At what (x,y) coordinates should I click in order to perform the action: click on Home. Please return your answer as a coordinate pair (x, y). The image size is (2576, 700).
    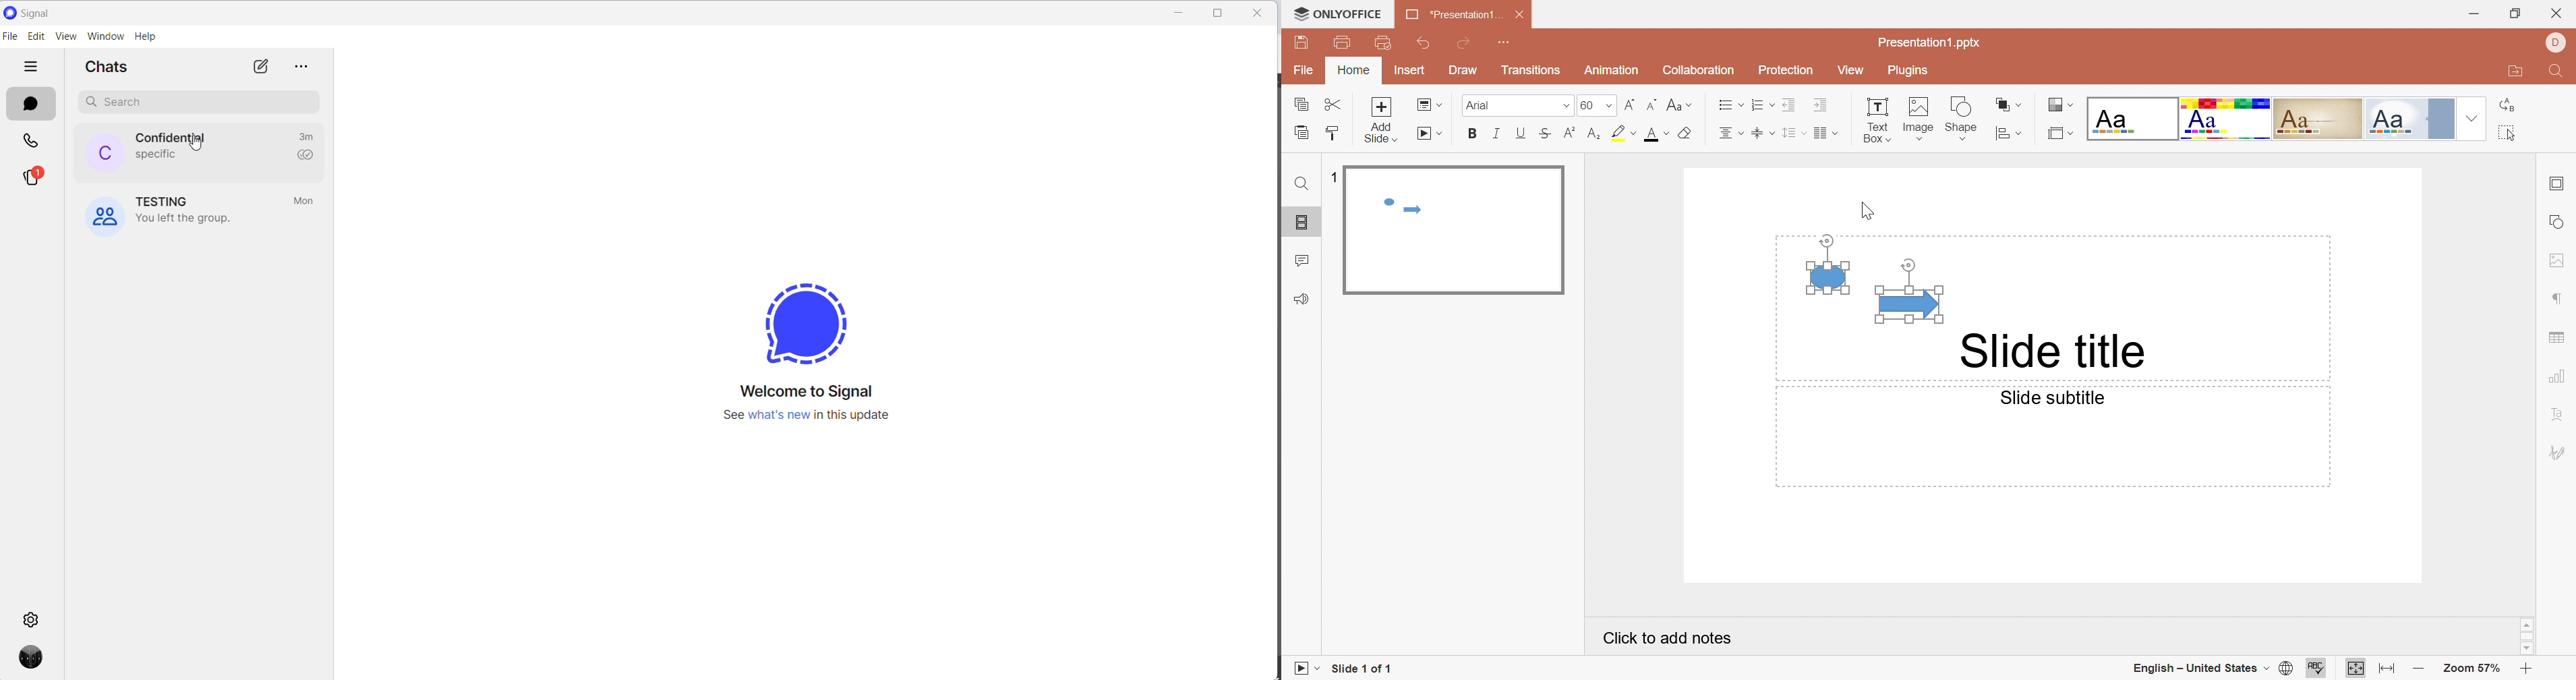
    Looking at the image, I should click on (1355, 72).